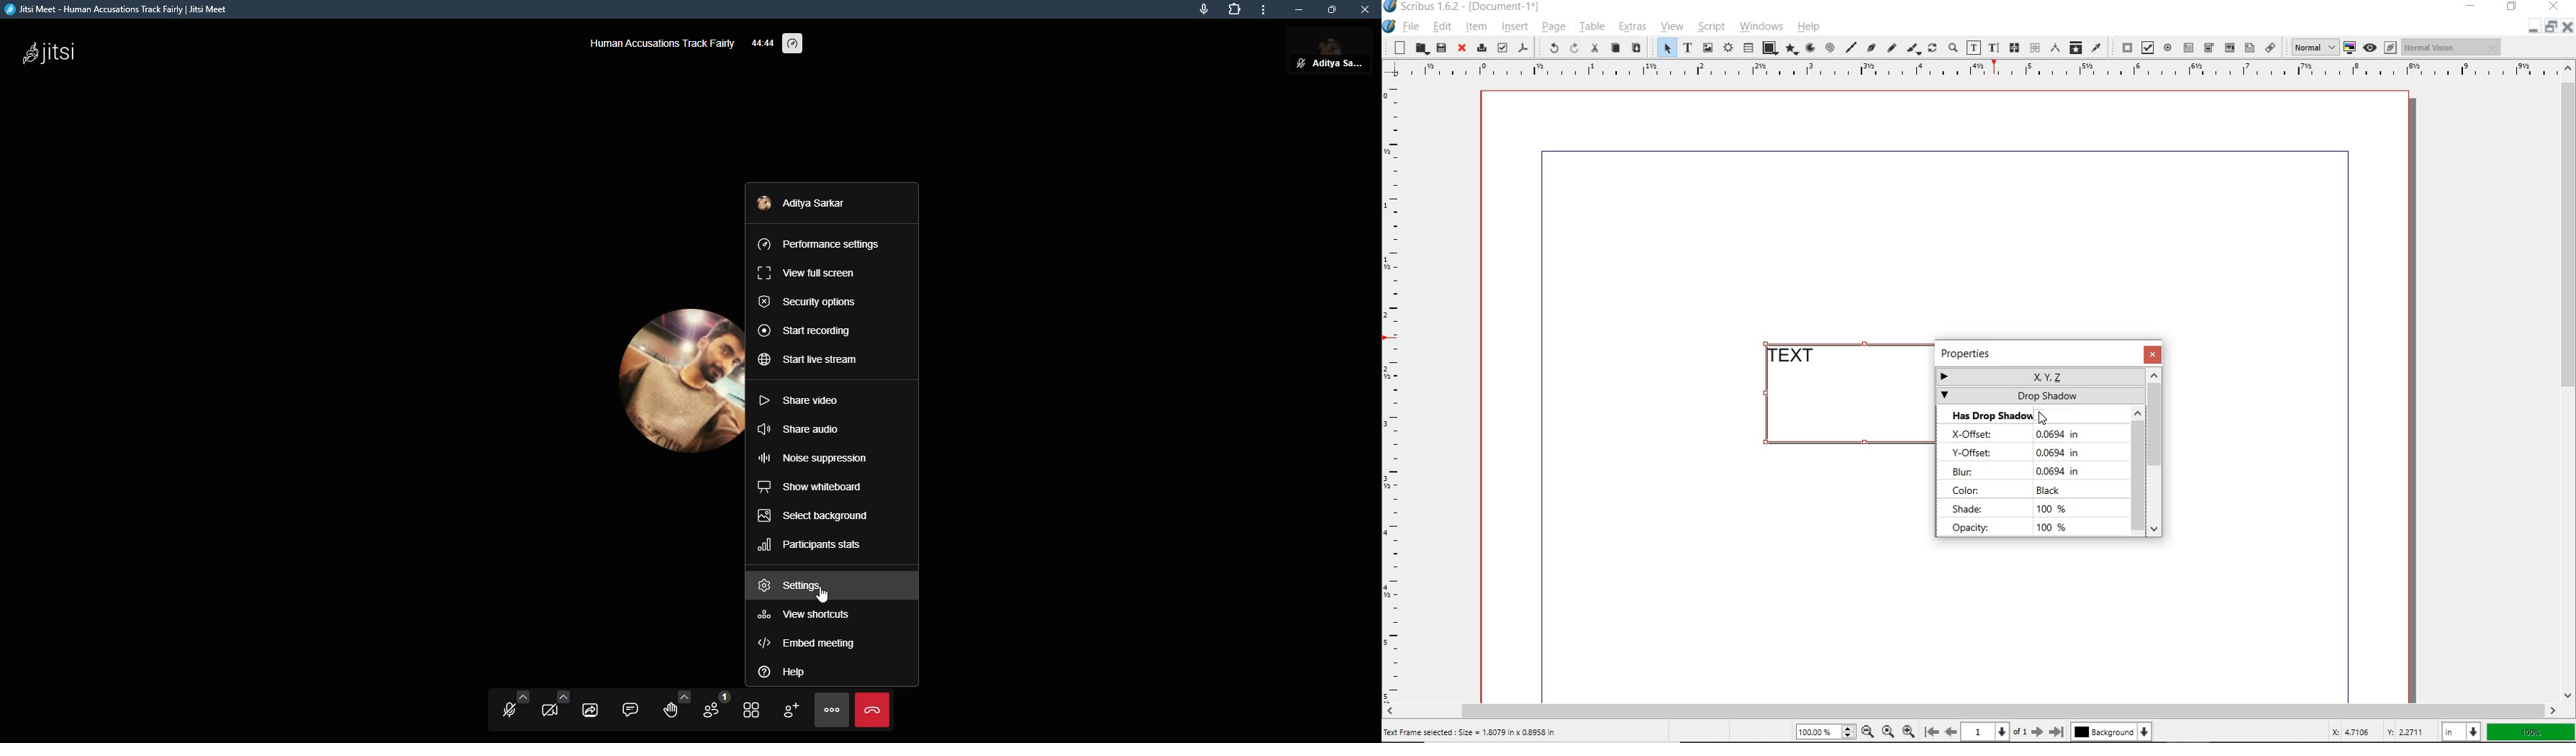 The height and width of the screenshot is (756, 2576). What do you see at coordinates (1552, 28) in the screenshot?
I see `page` at bounding box center [1552, 28].